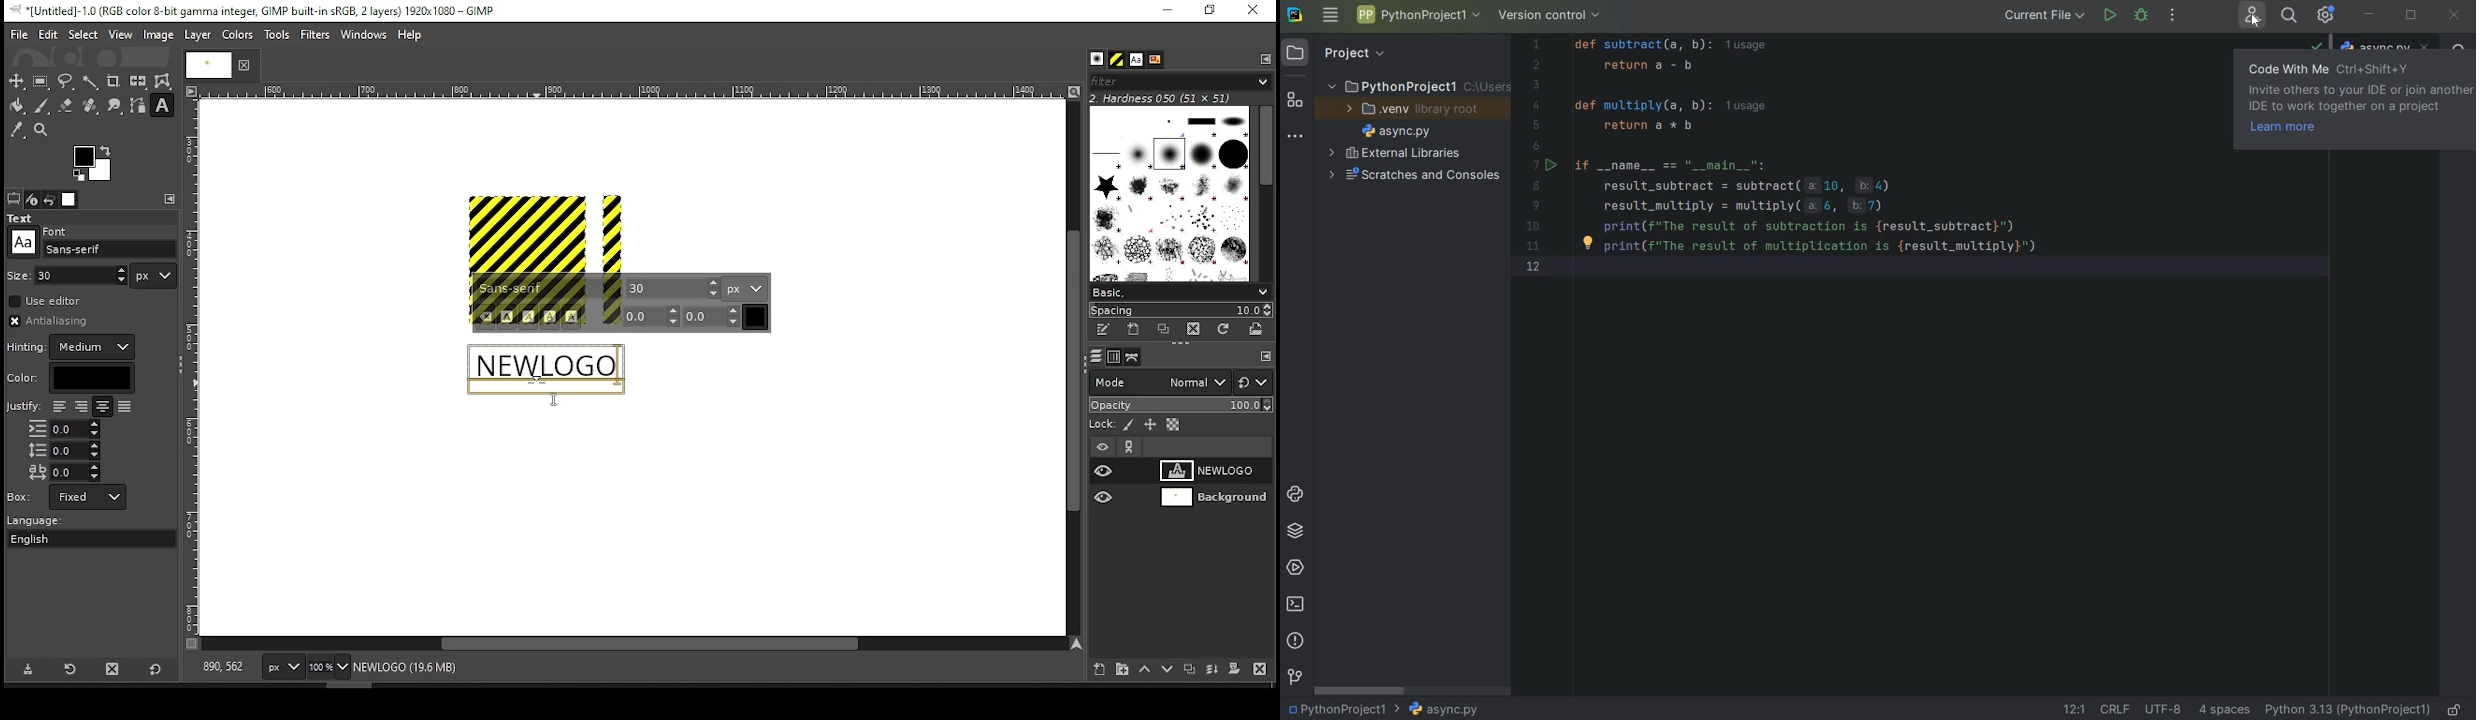  I want to click on language, so click(44, 521).